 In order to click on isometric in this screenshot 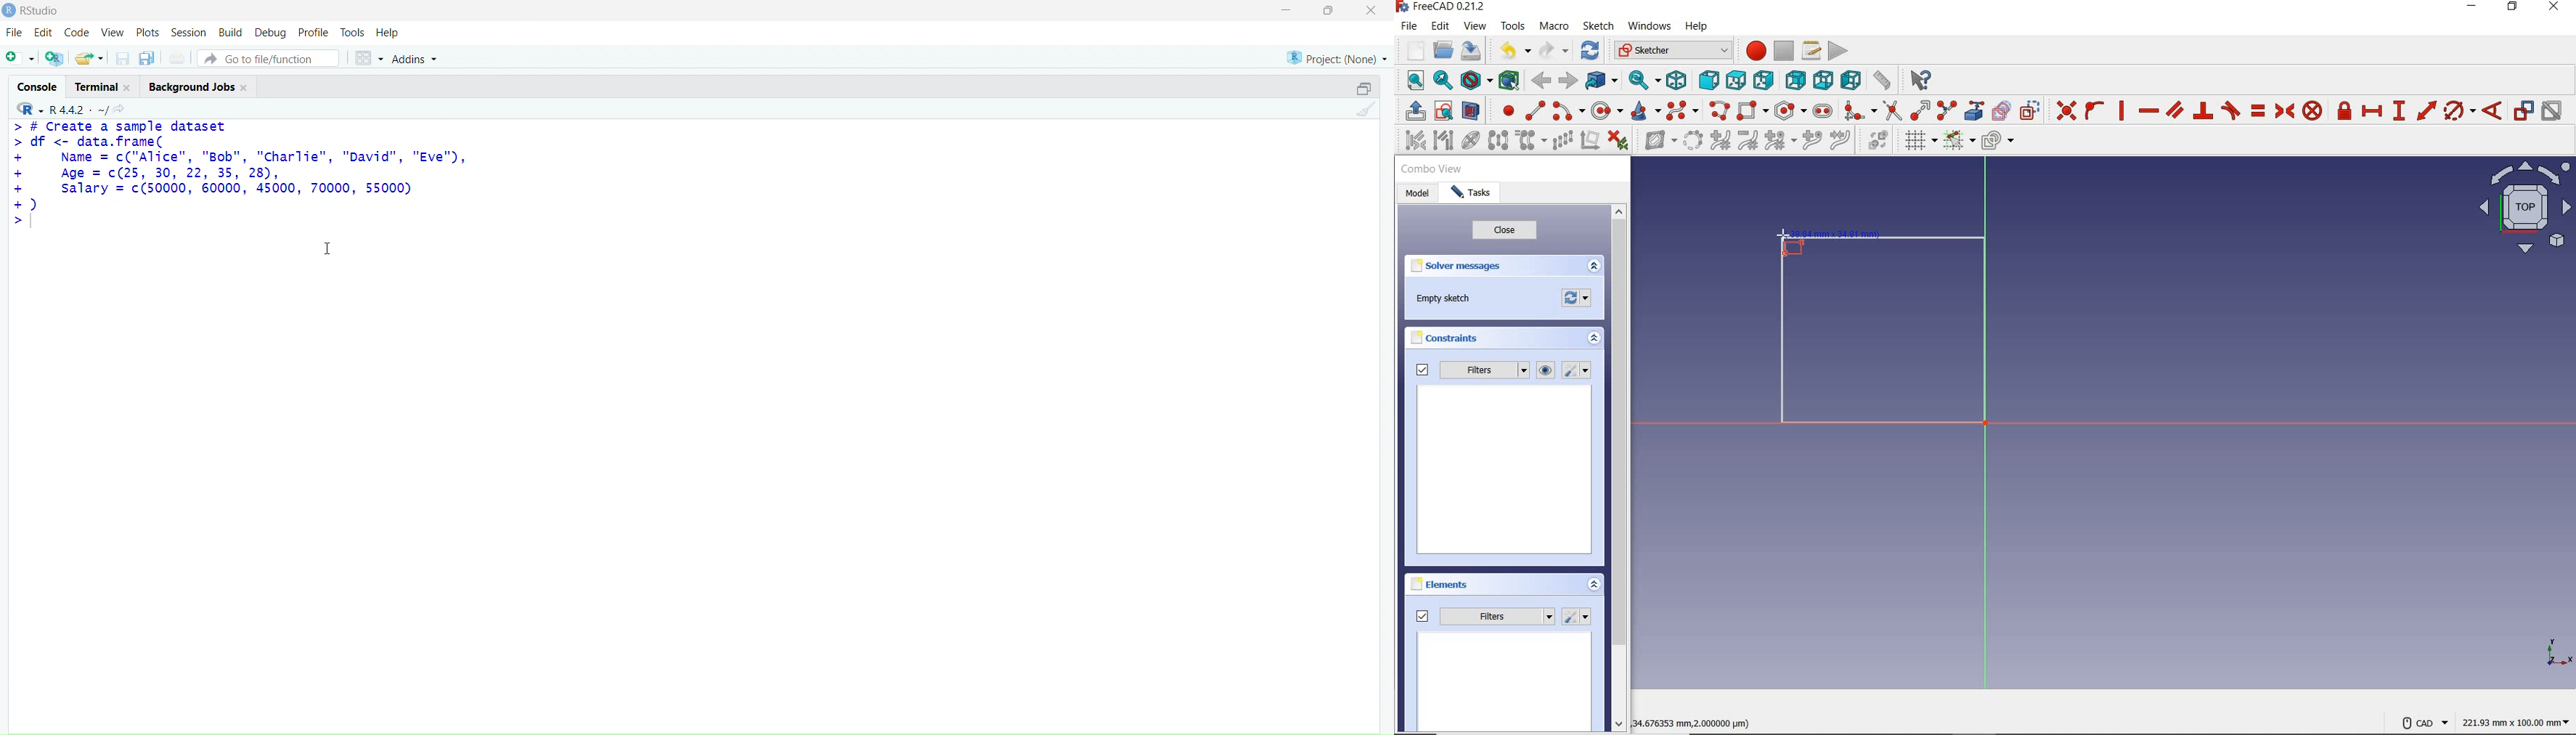, I will do `click(1679, 80)`.